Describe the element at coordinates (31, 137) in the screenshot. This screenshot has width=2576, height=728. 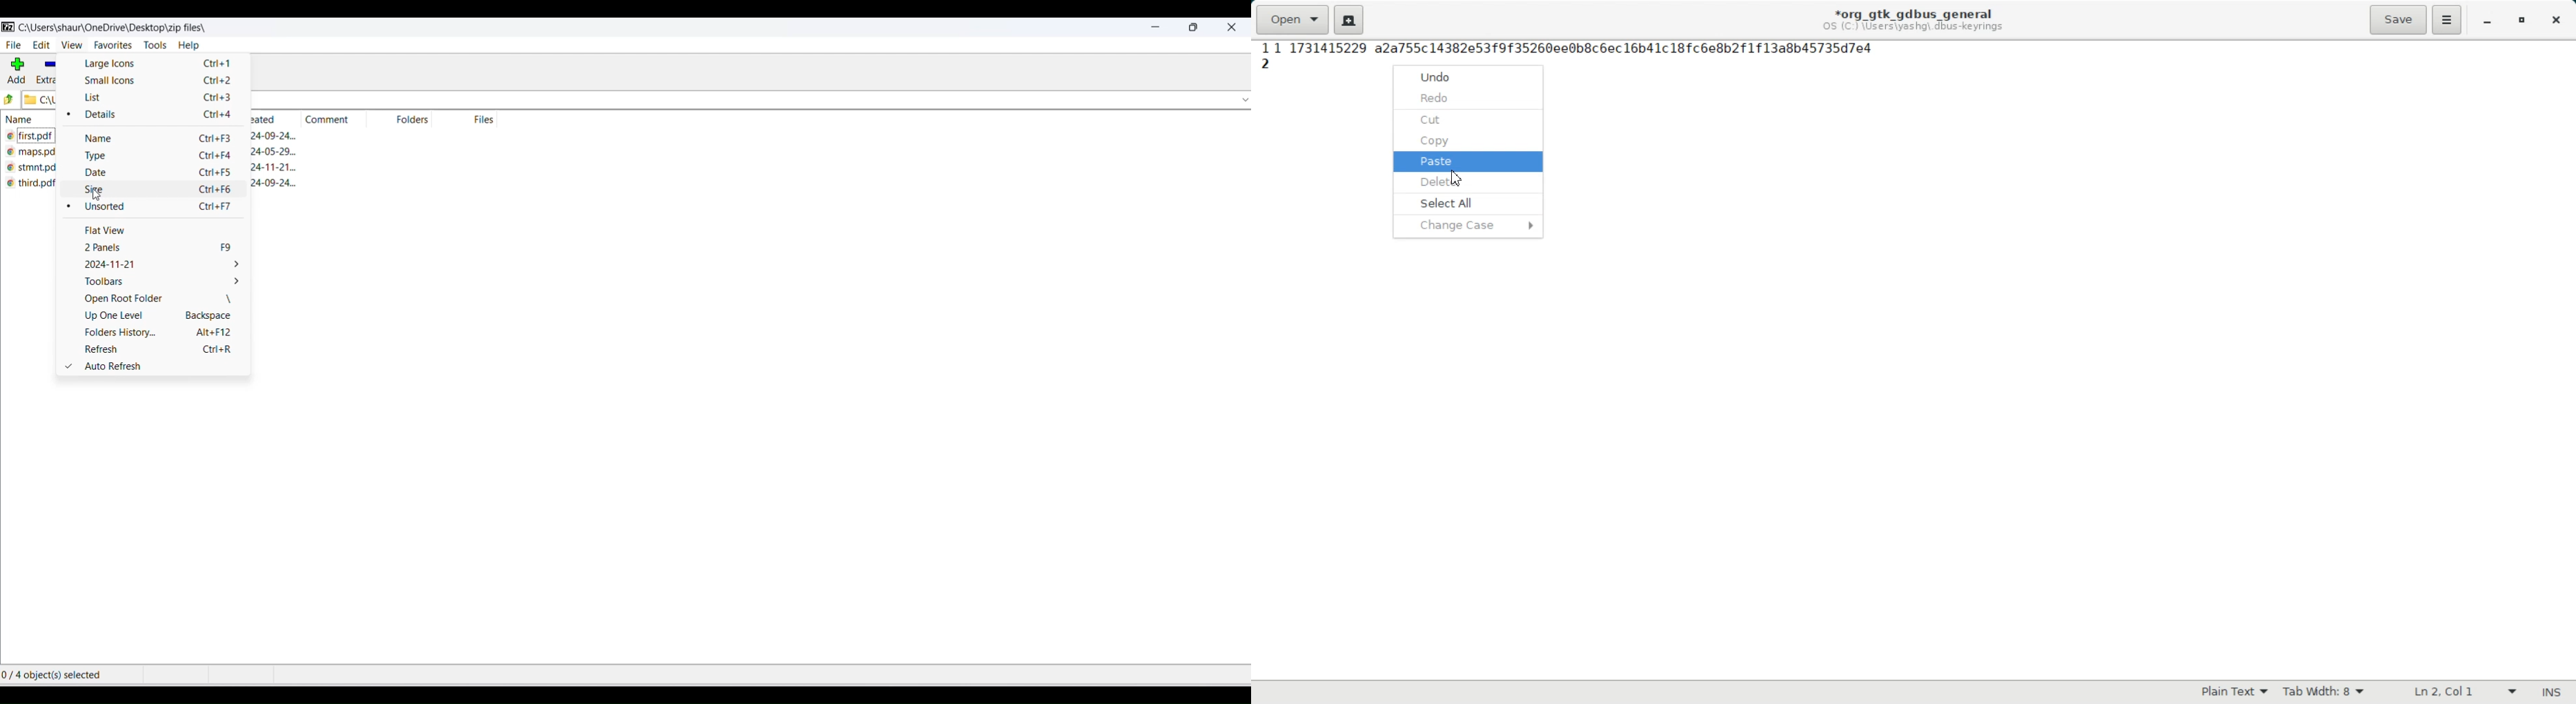
I see `file name` at that location.